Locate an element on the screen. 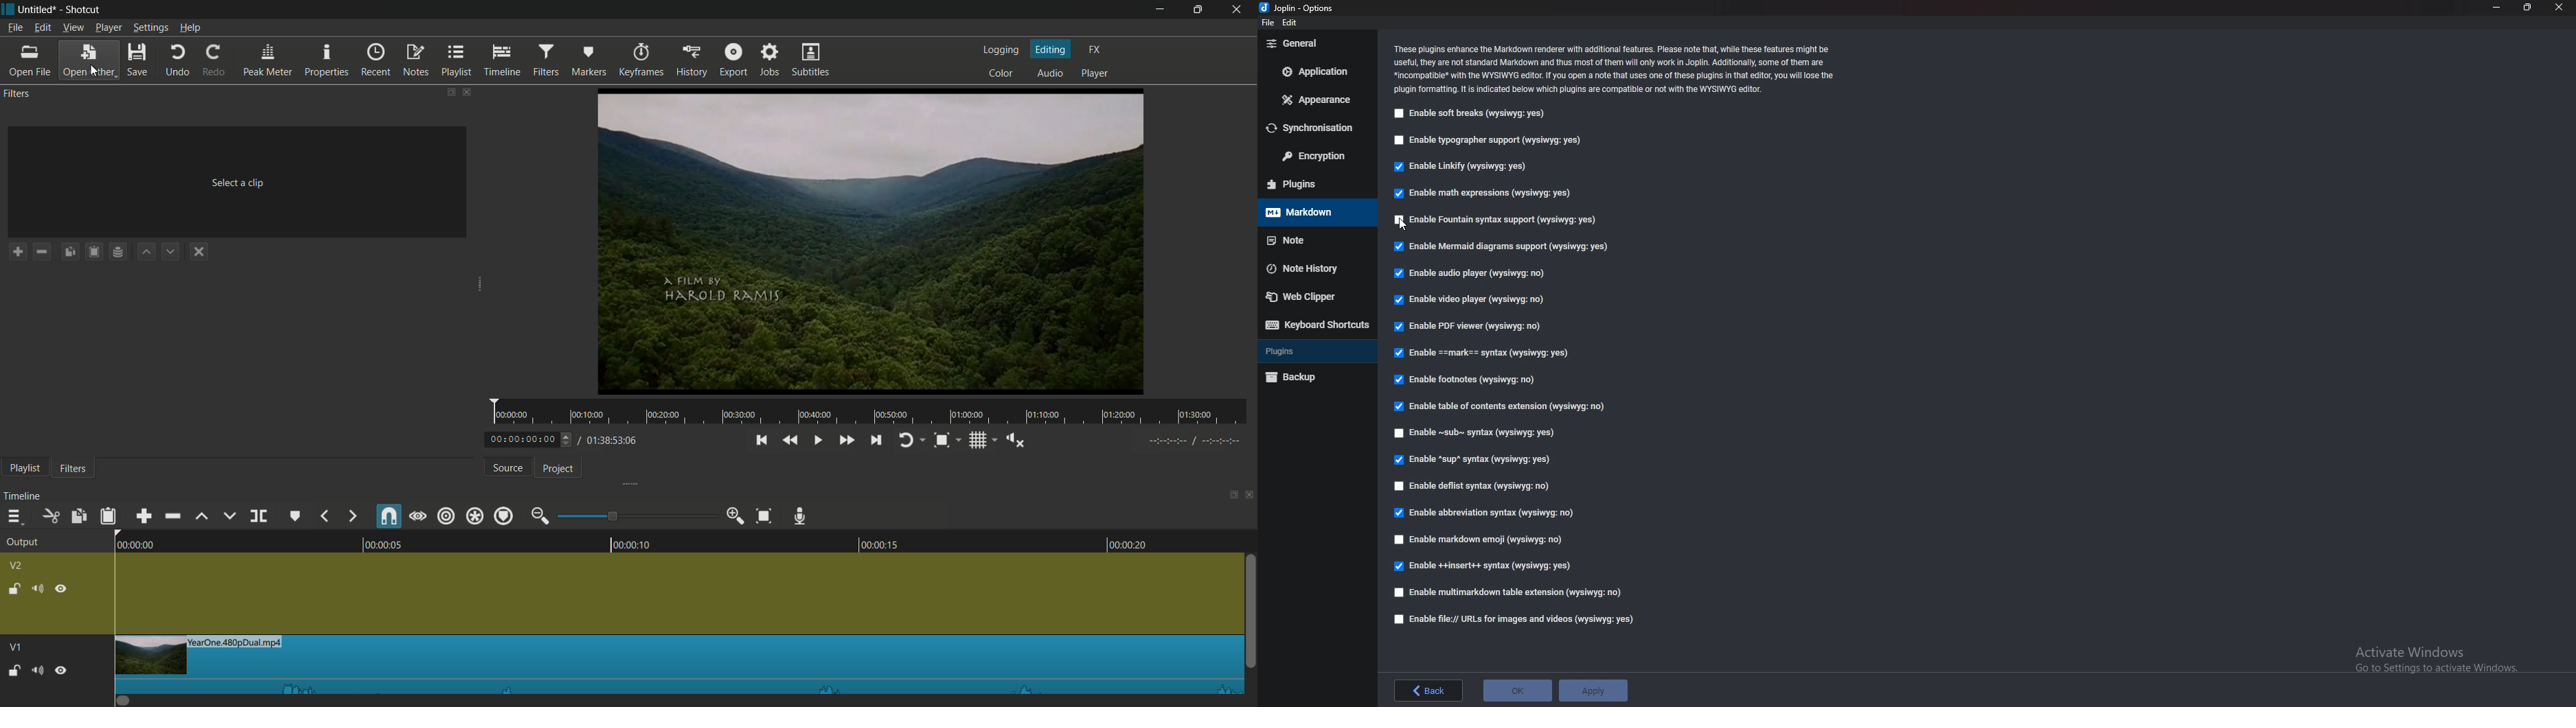  cut is located at coordinates (52, 517).